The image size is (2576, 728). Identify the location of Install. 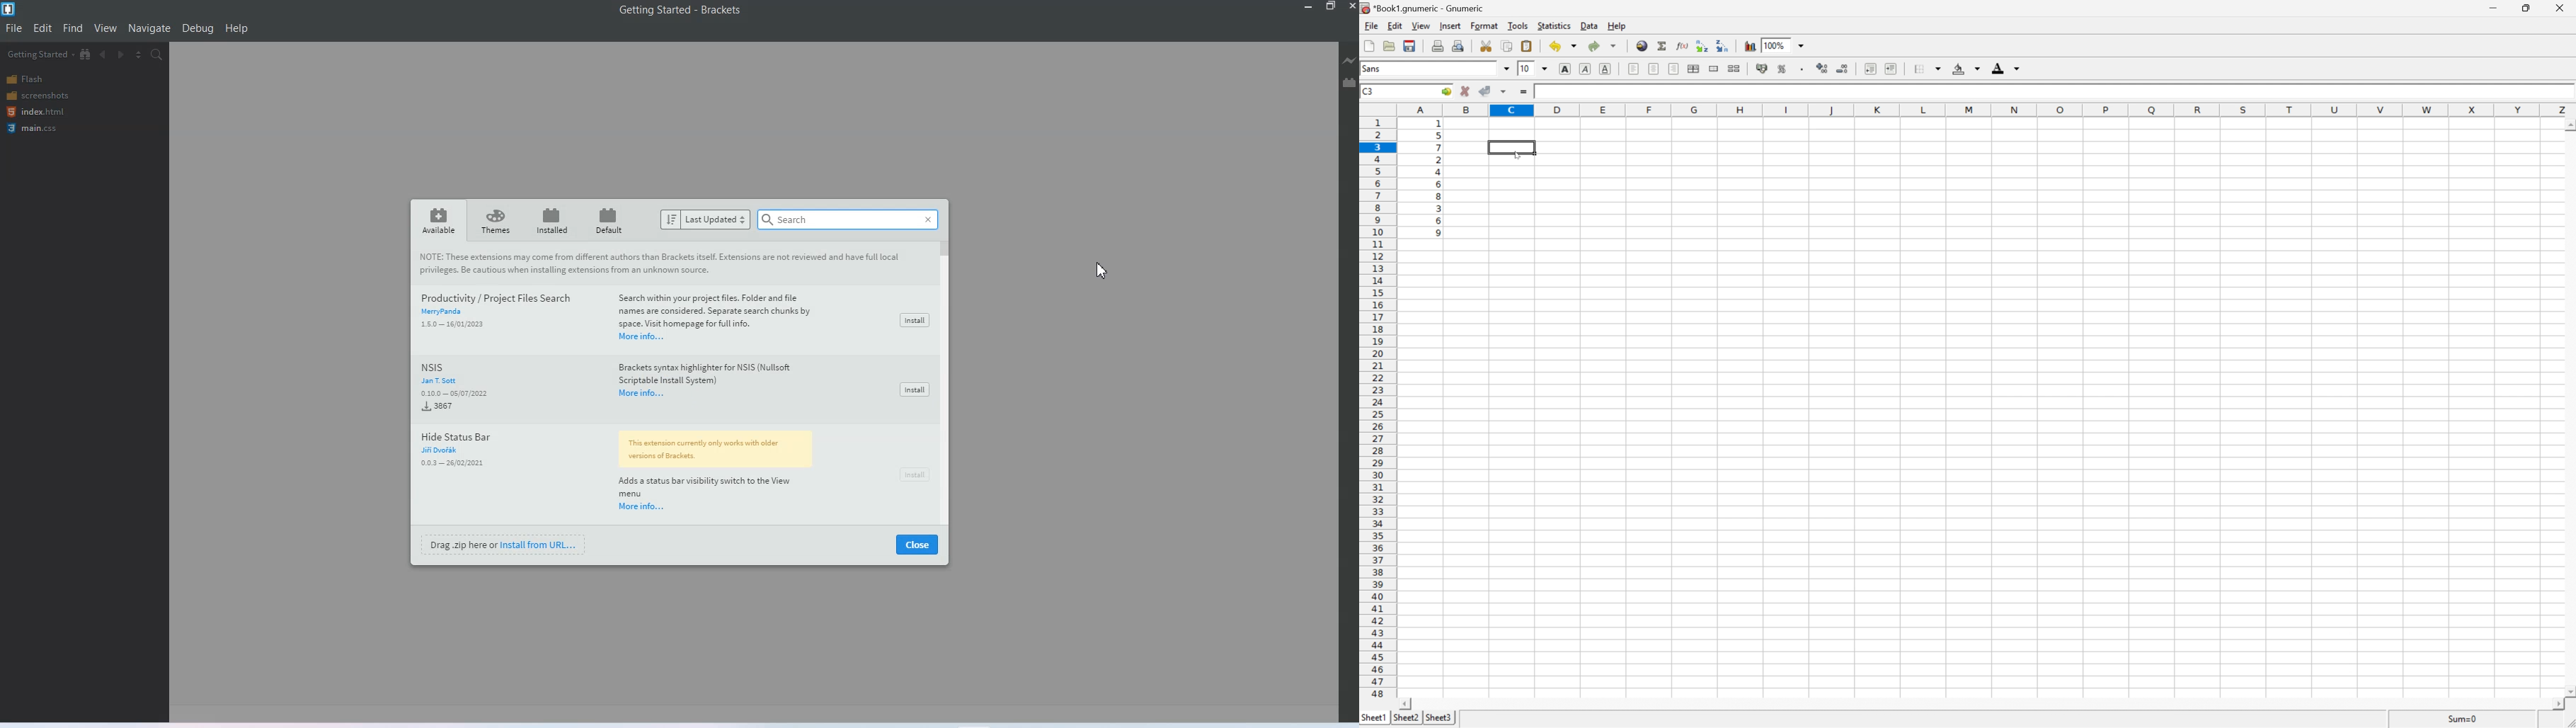
(915, 319).